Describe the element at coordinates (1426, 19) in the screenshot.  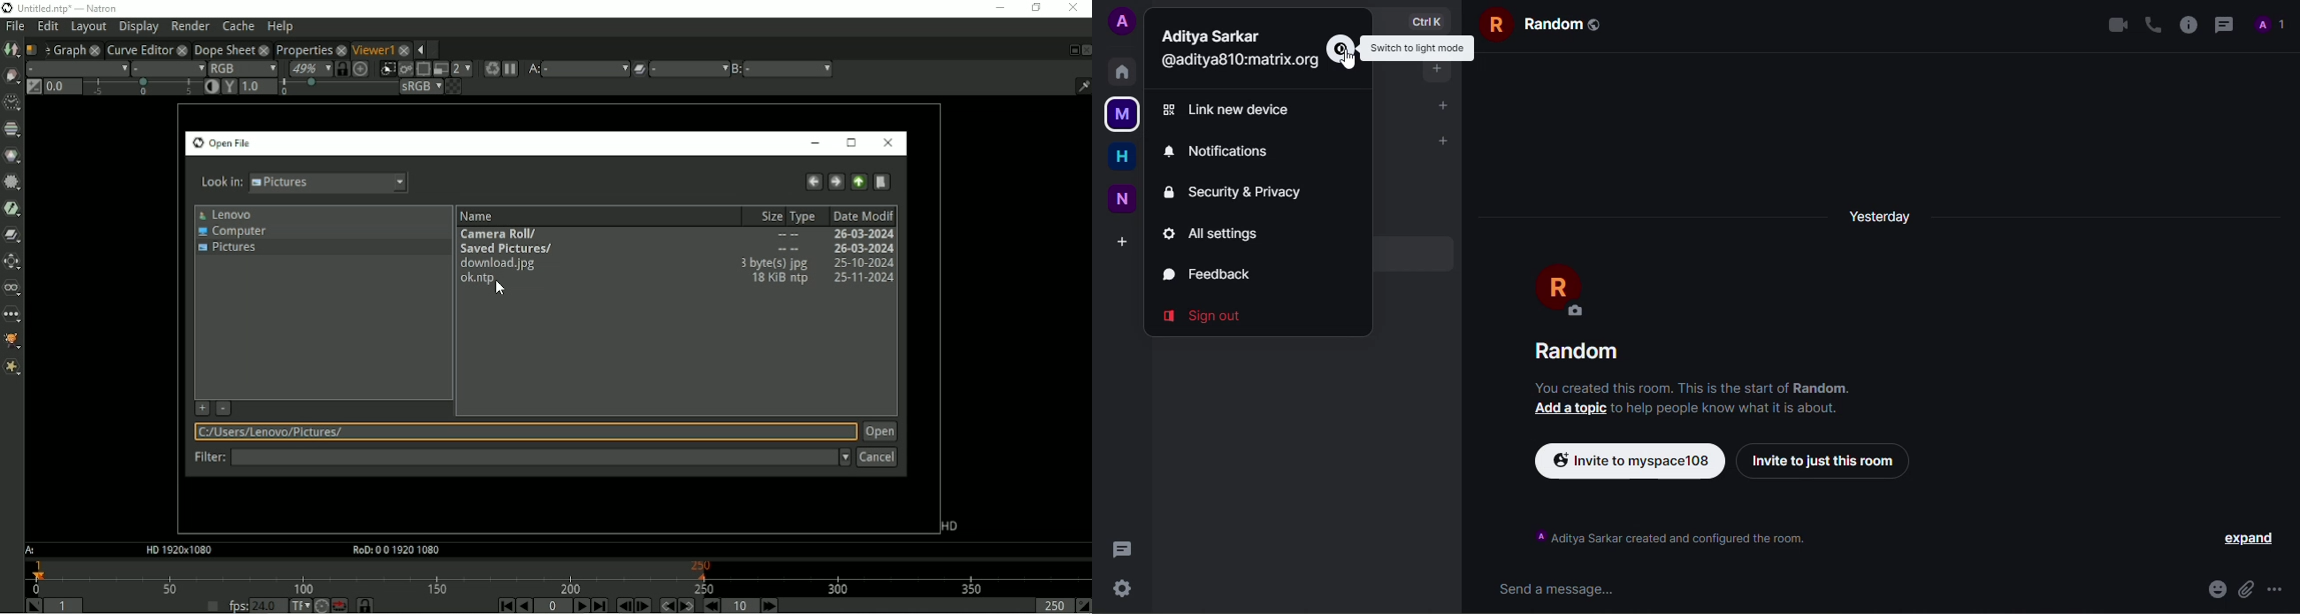
I see `ctrl+k` at that location.